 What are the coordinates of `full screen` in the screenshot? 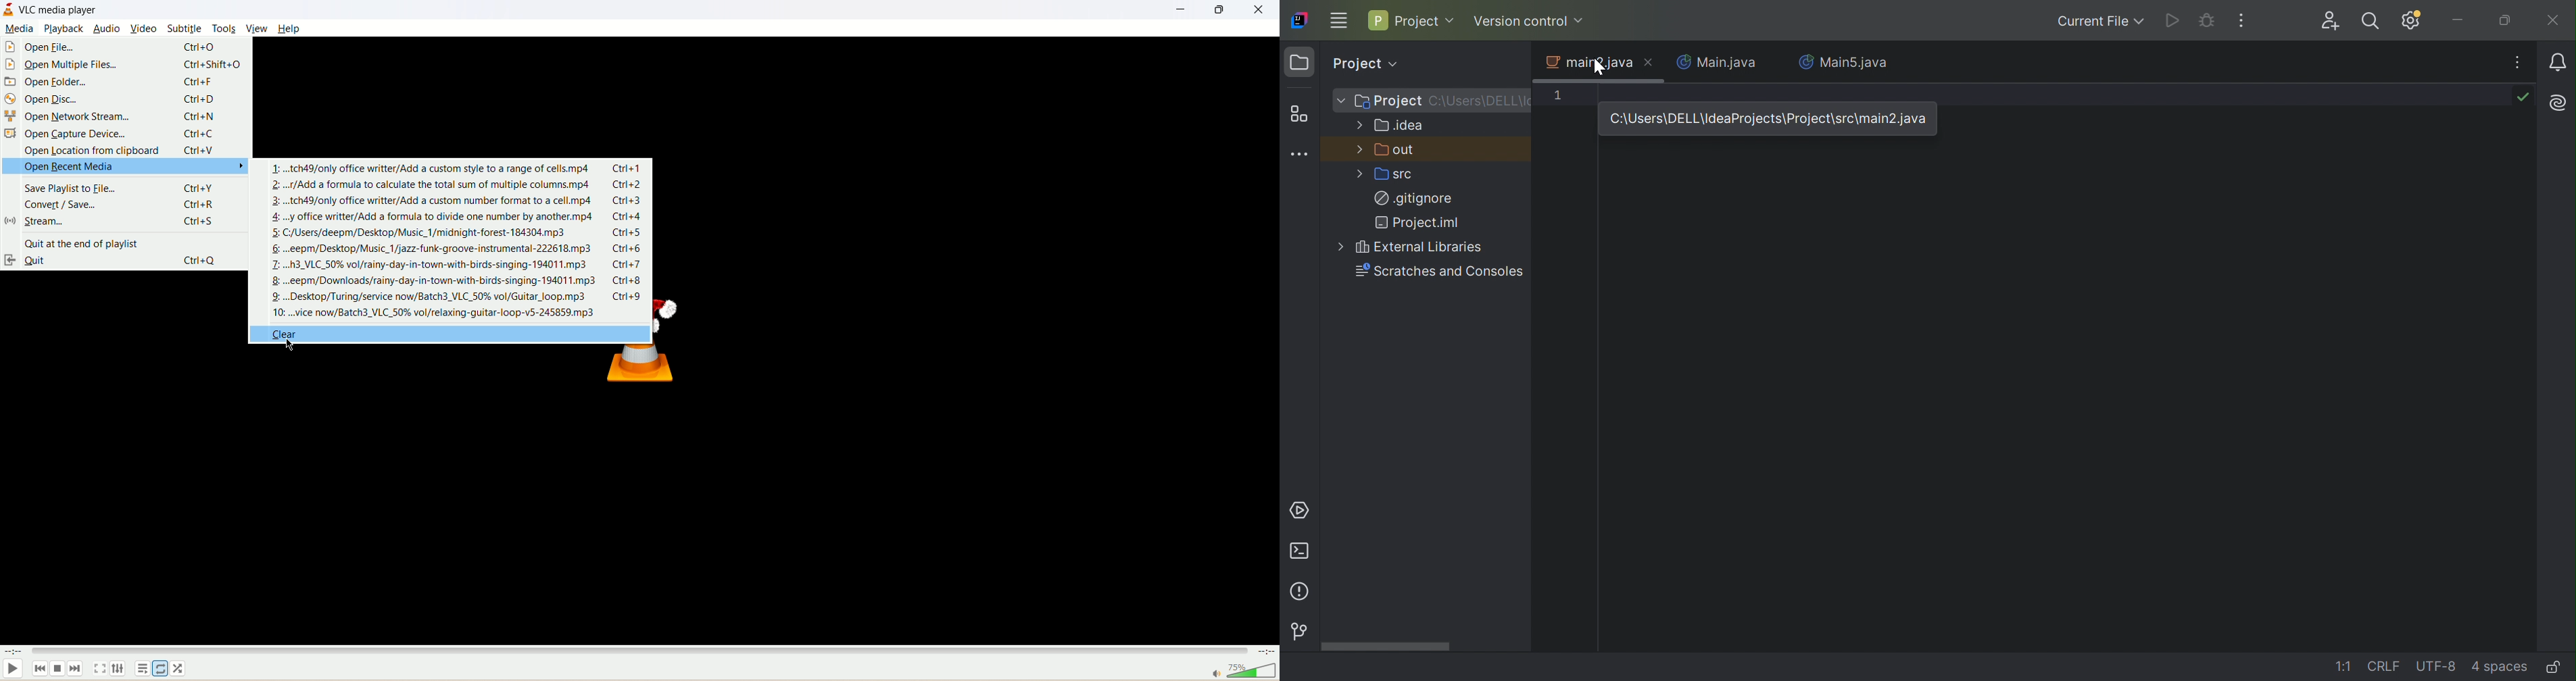 It's located at (101, 668).